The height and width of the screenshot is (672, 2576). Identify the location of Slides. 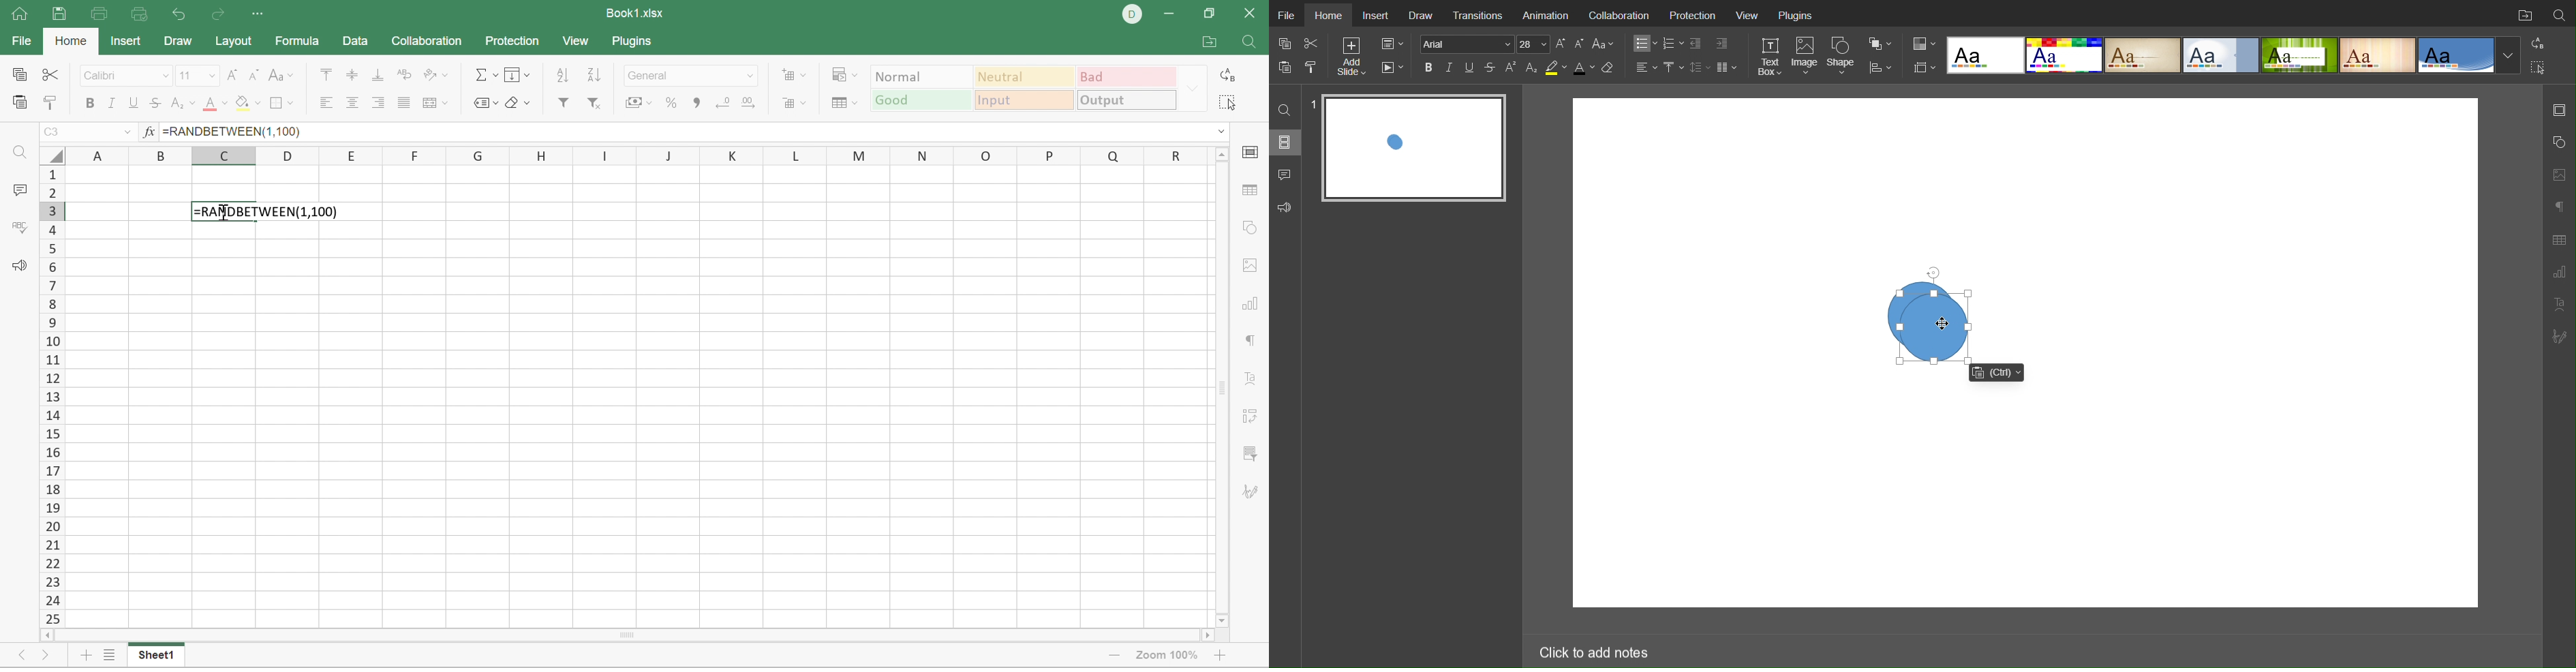
(1286, 142).